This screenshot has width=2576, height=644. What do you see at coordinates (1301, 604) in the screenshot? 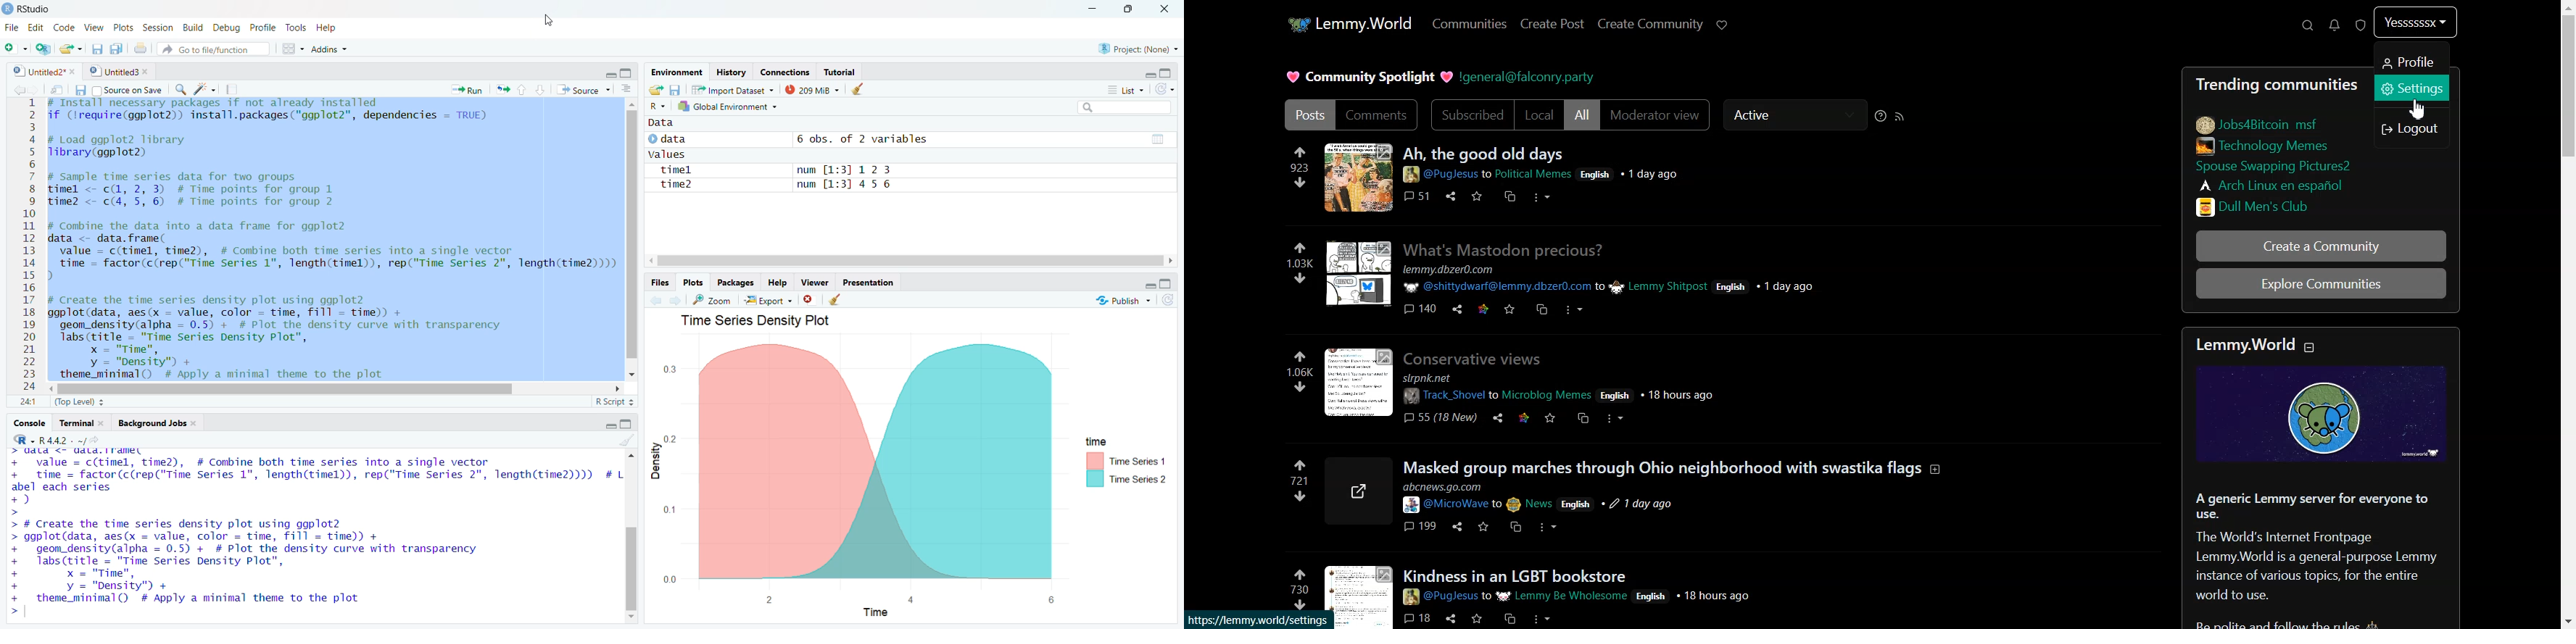
I see `downvote` at bounding box center [1301, 604].